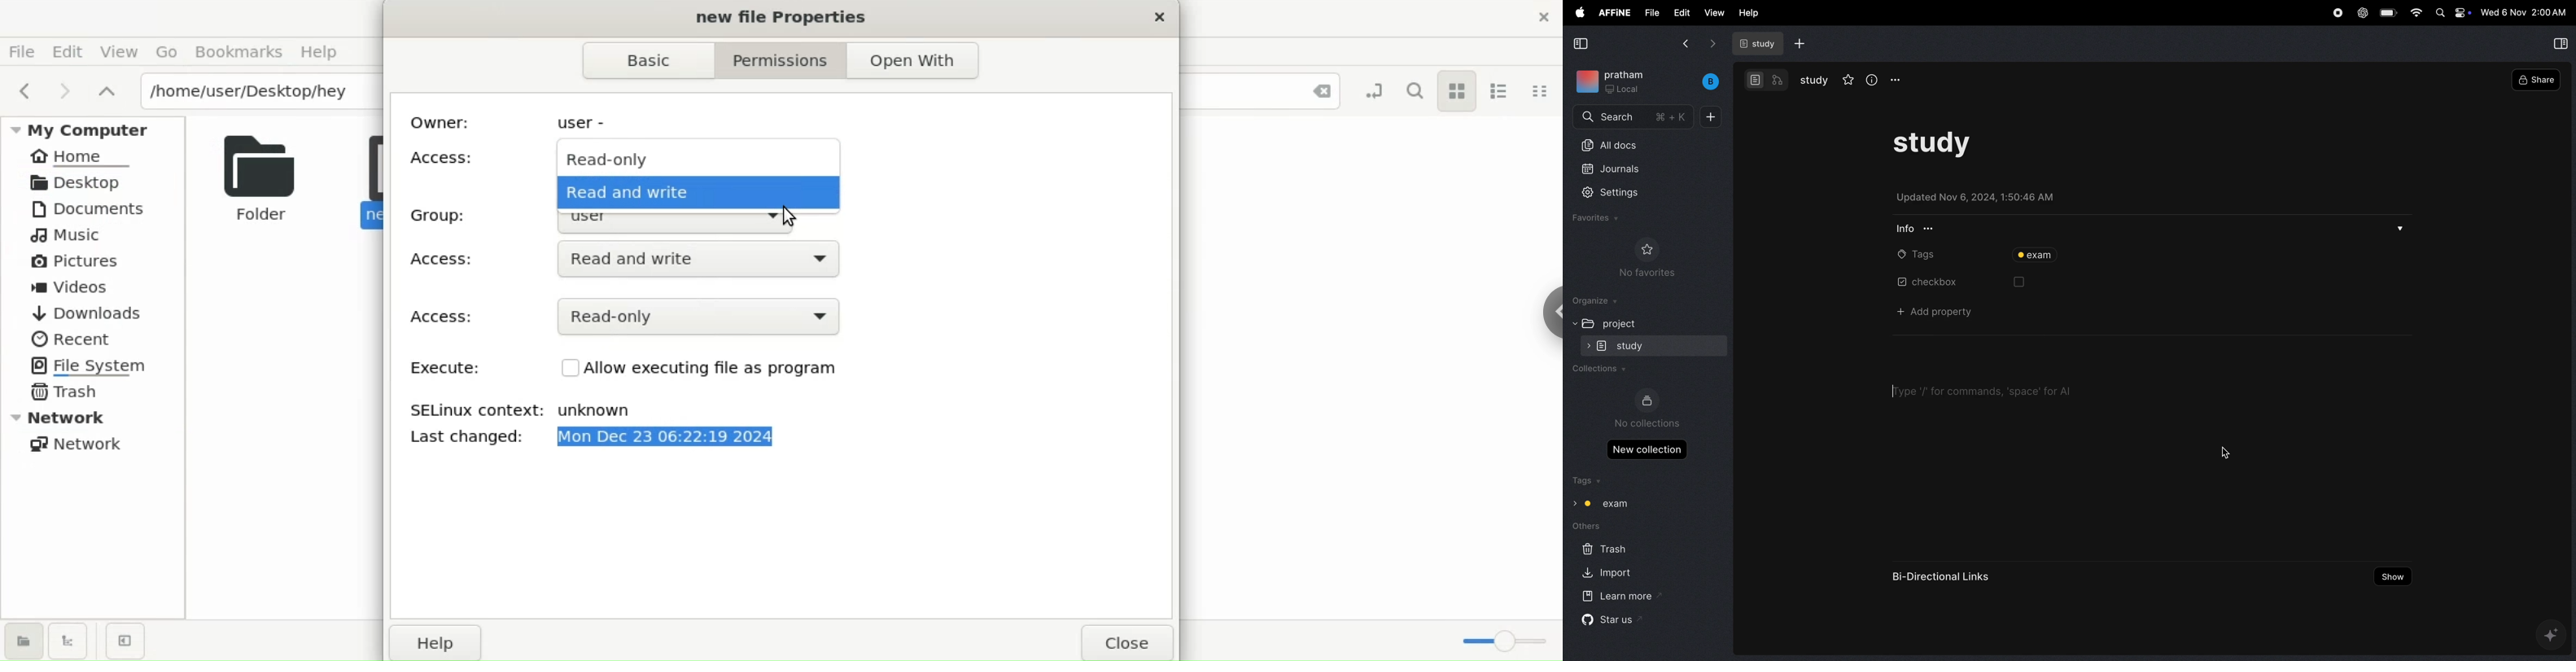  Describe the element at coordinates (69, 237) in the screenshot. I see `Music` at that location.